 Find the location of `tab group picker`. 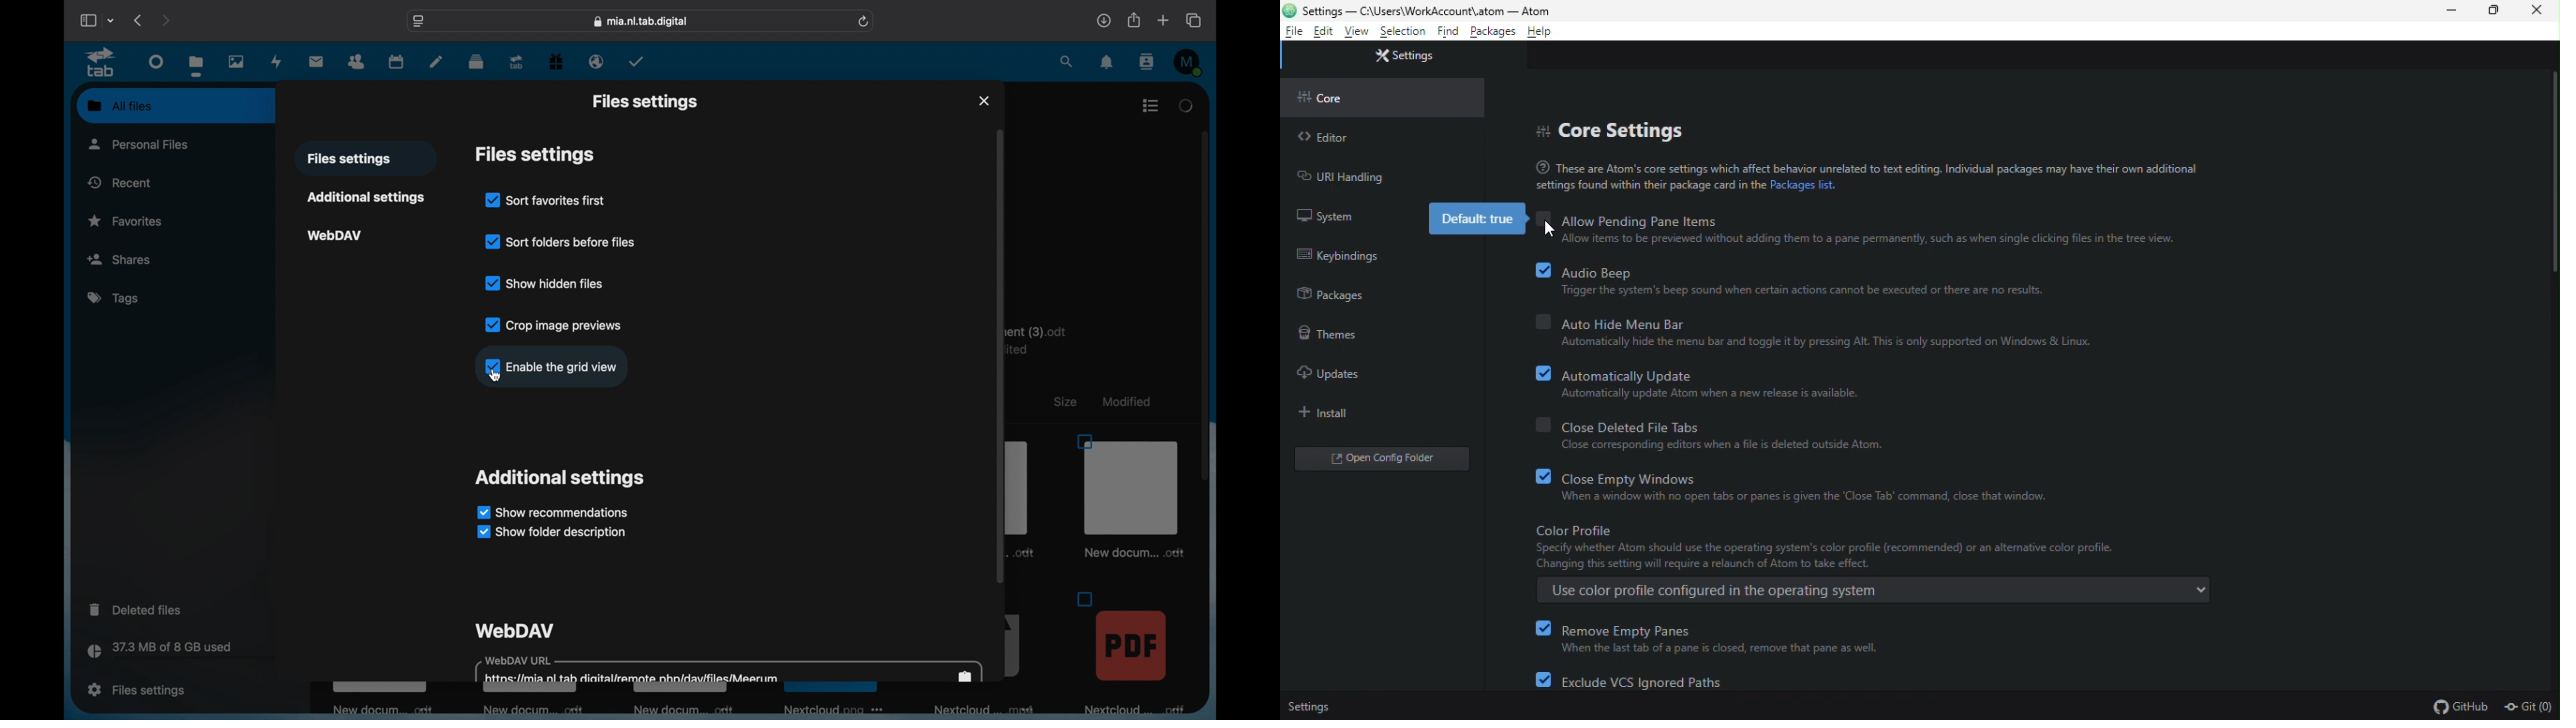

tab group picker is located at coordinates (111, 20).